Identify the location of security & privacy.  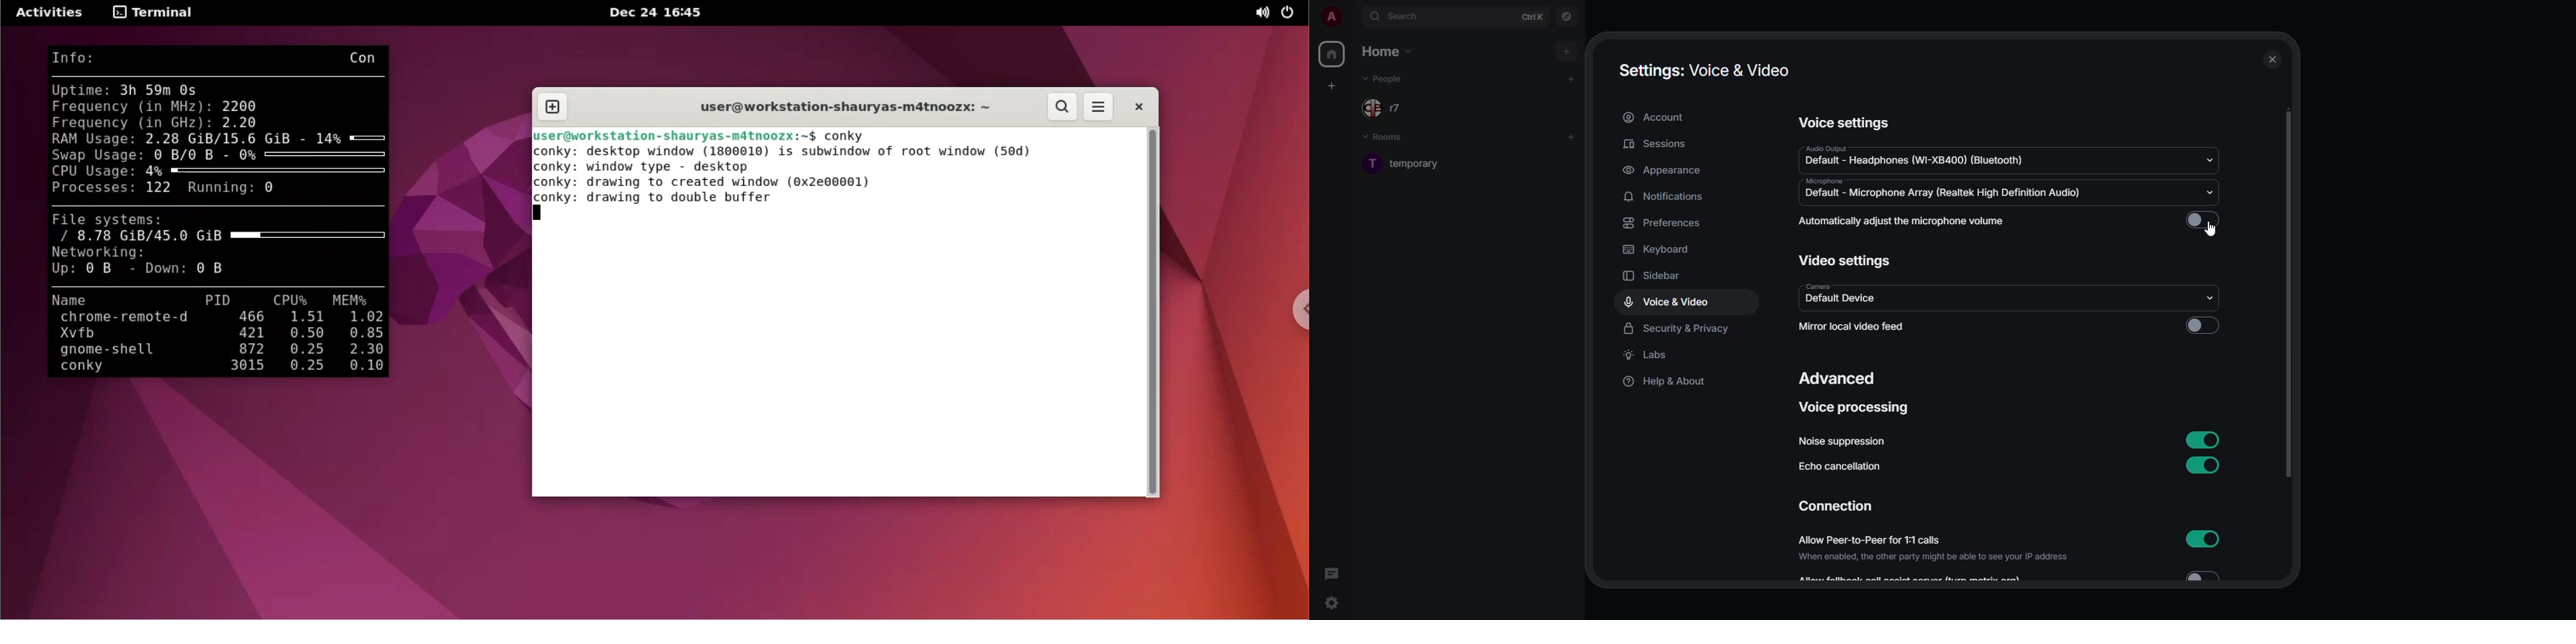
(1679, 327).